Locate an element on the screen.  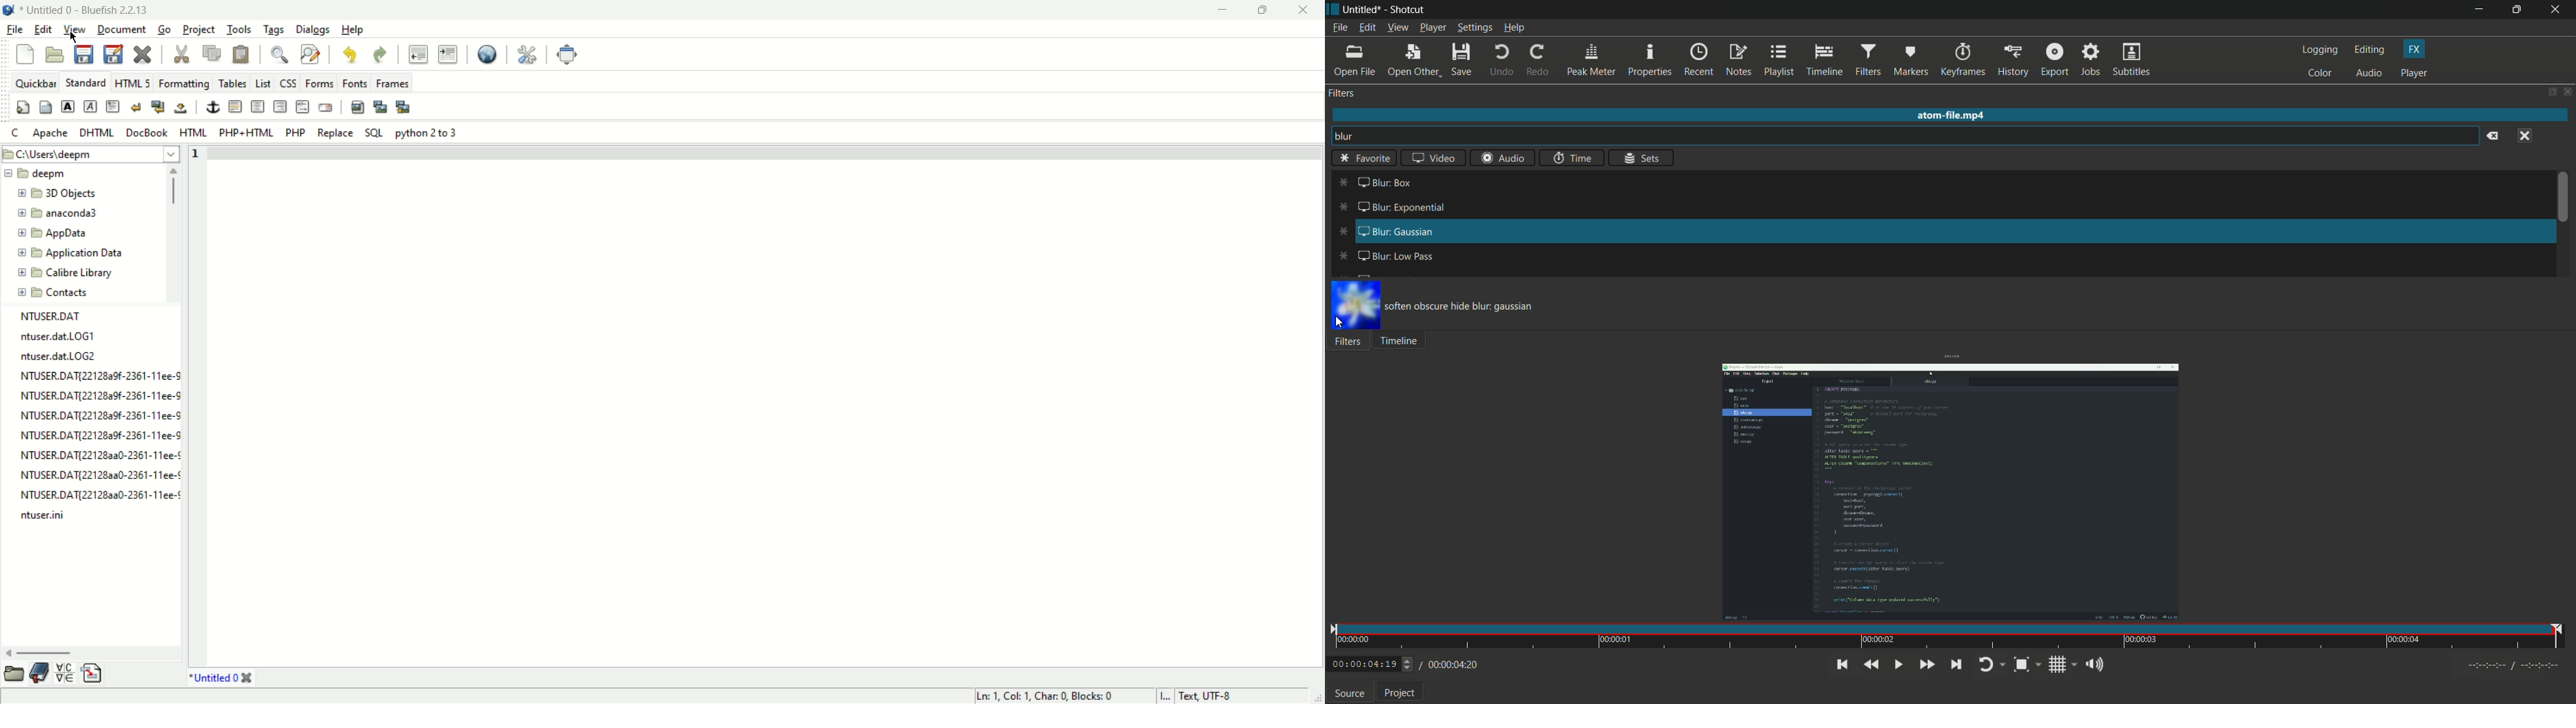
player is located at coordinates (2415, 72).